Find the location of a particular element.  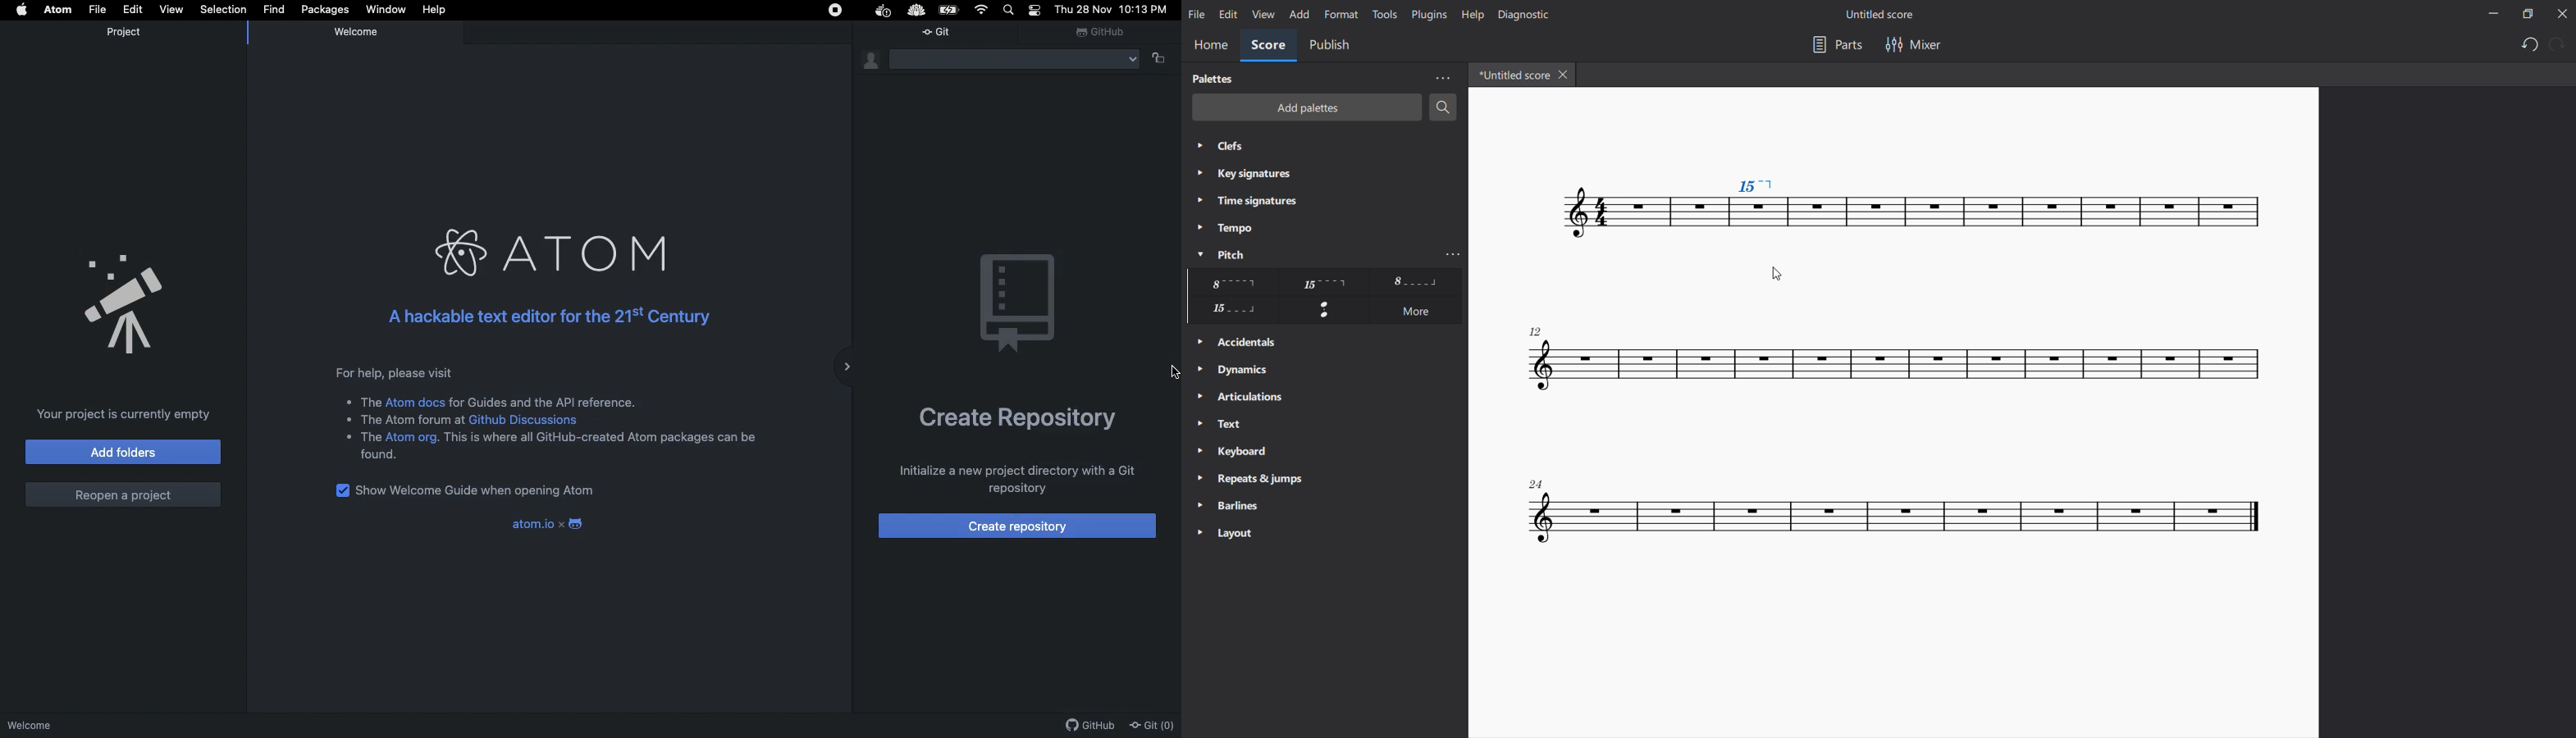

score is located at coordinates (1895, 511).